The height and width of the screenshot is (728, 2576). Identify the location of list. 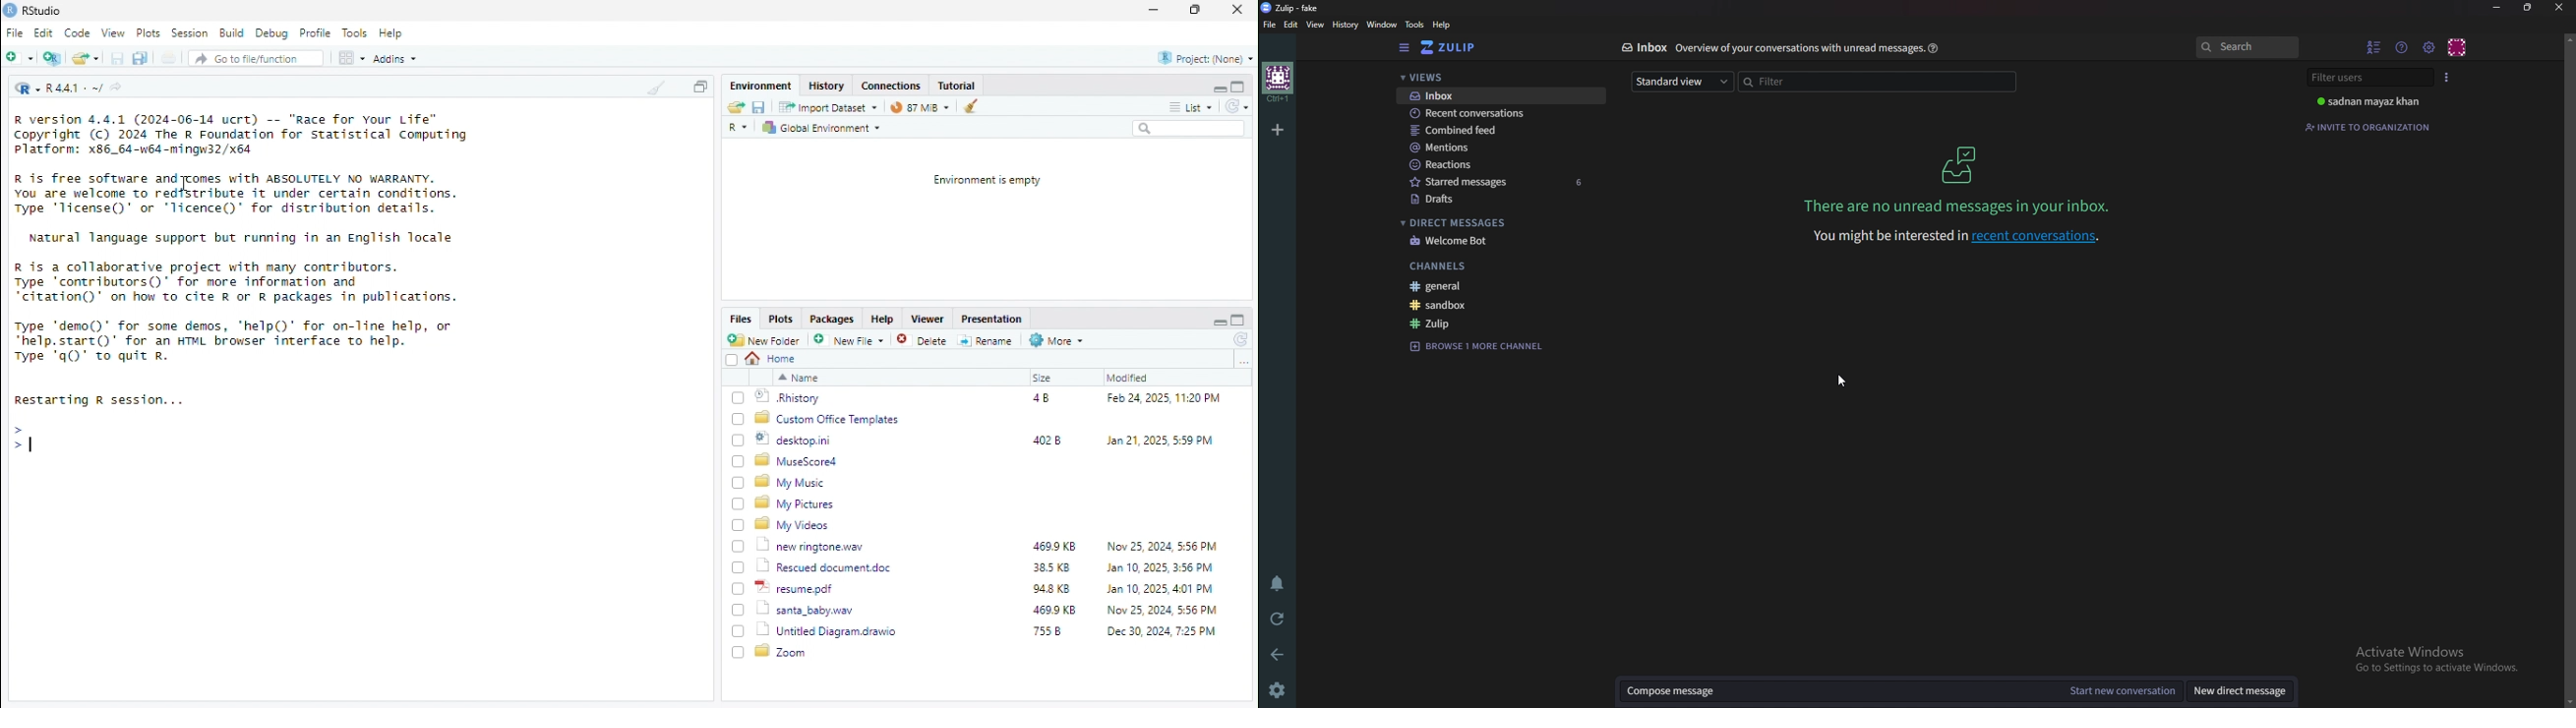
(1202, 106).